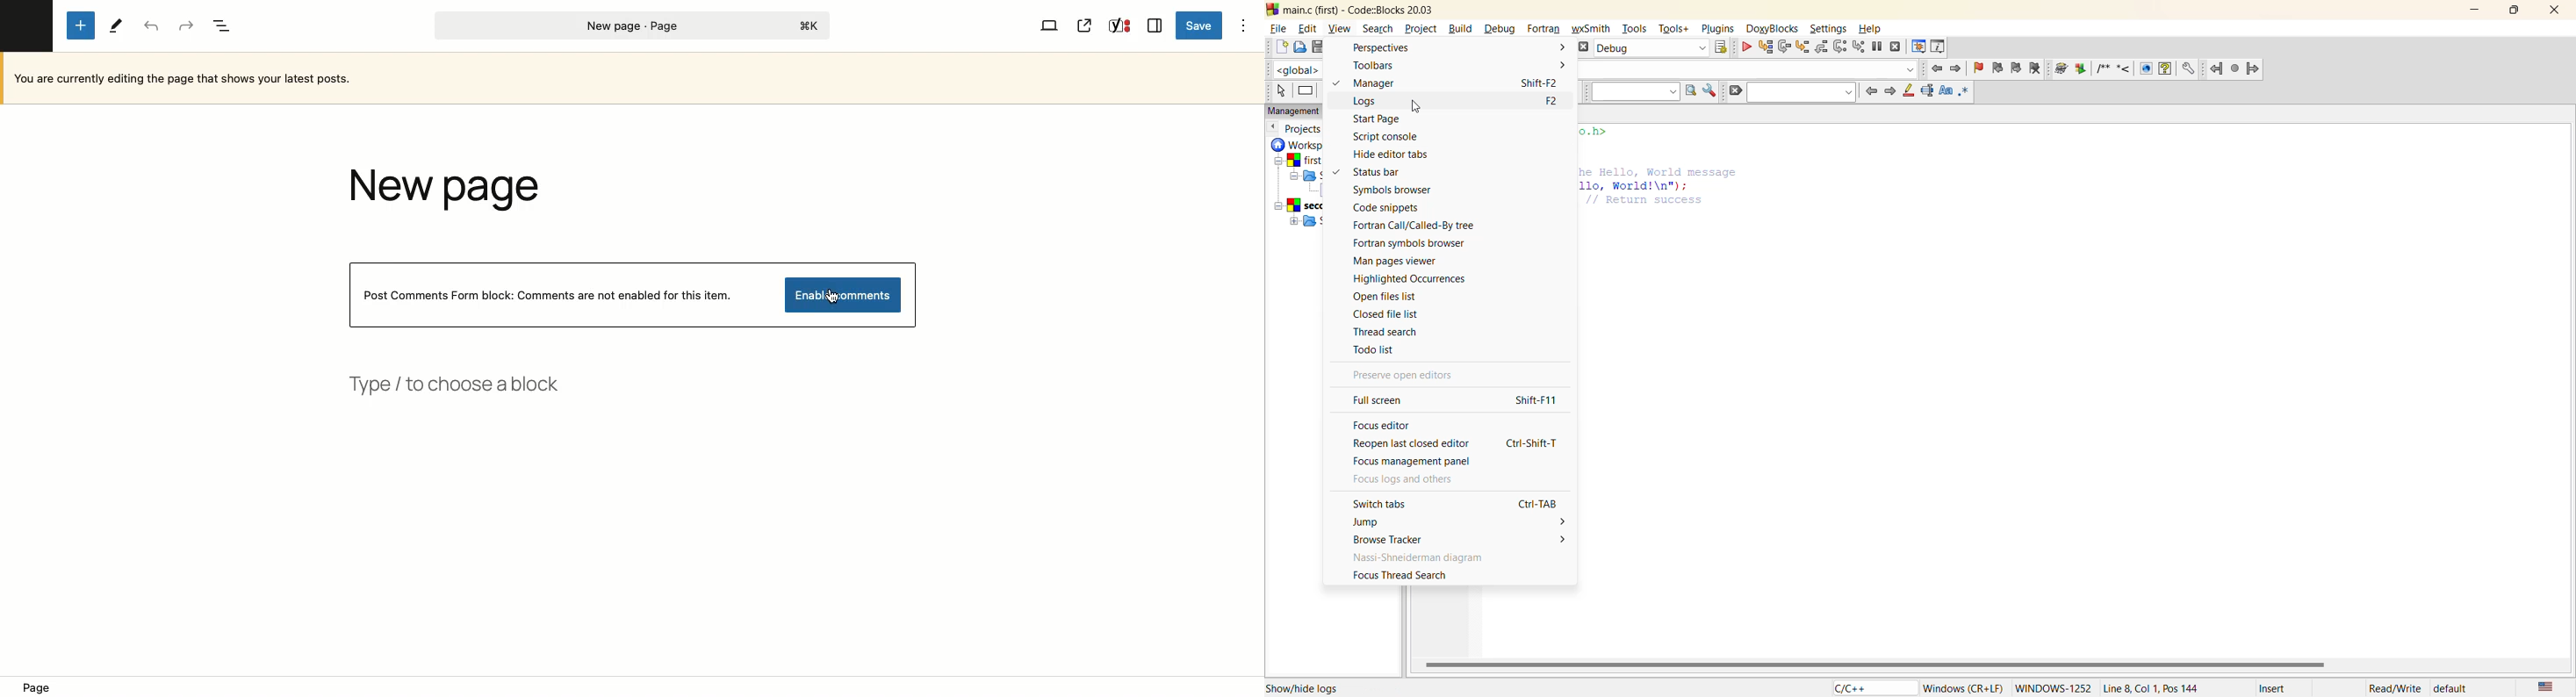 The image size is (2576, 700). I want to click on decision, so click(1327, 91).